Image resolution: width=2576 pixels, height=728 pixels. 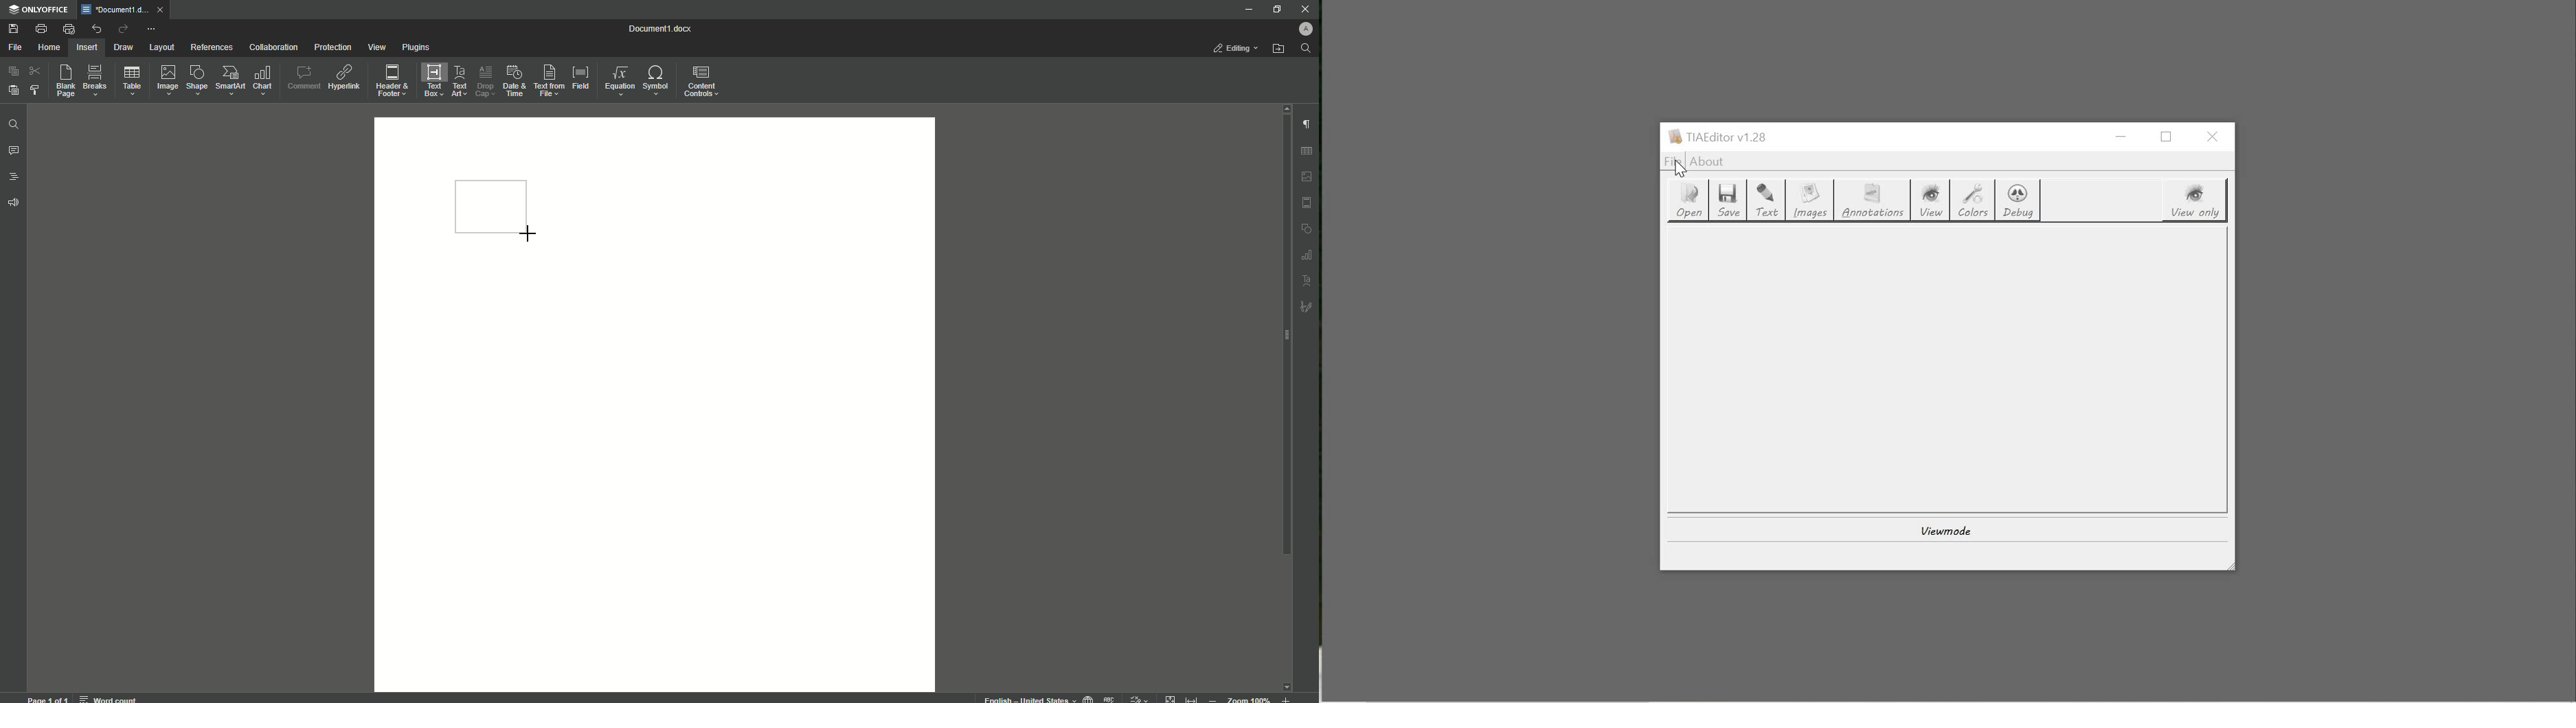 I want to click on image, so click(x=1307, y=176).